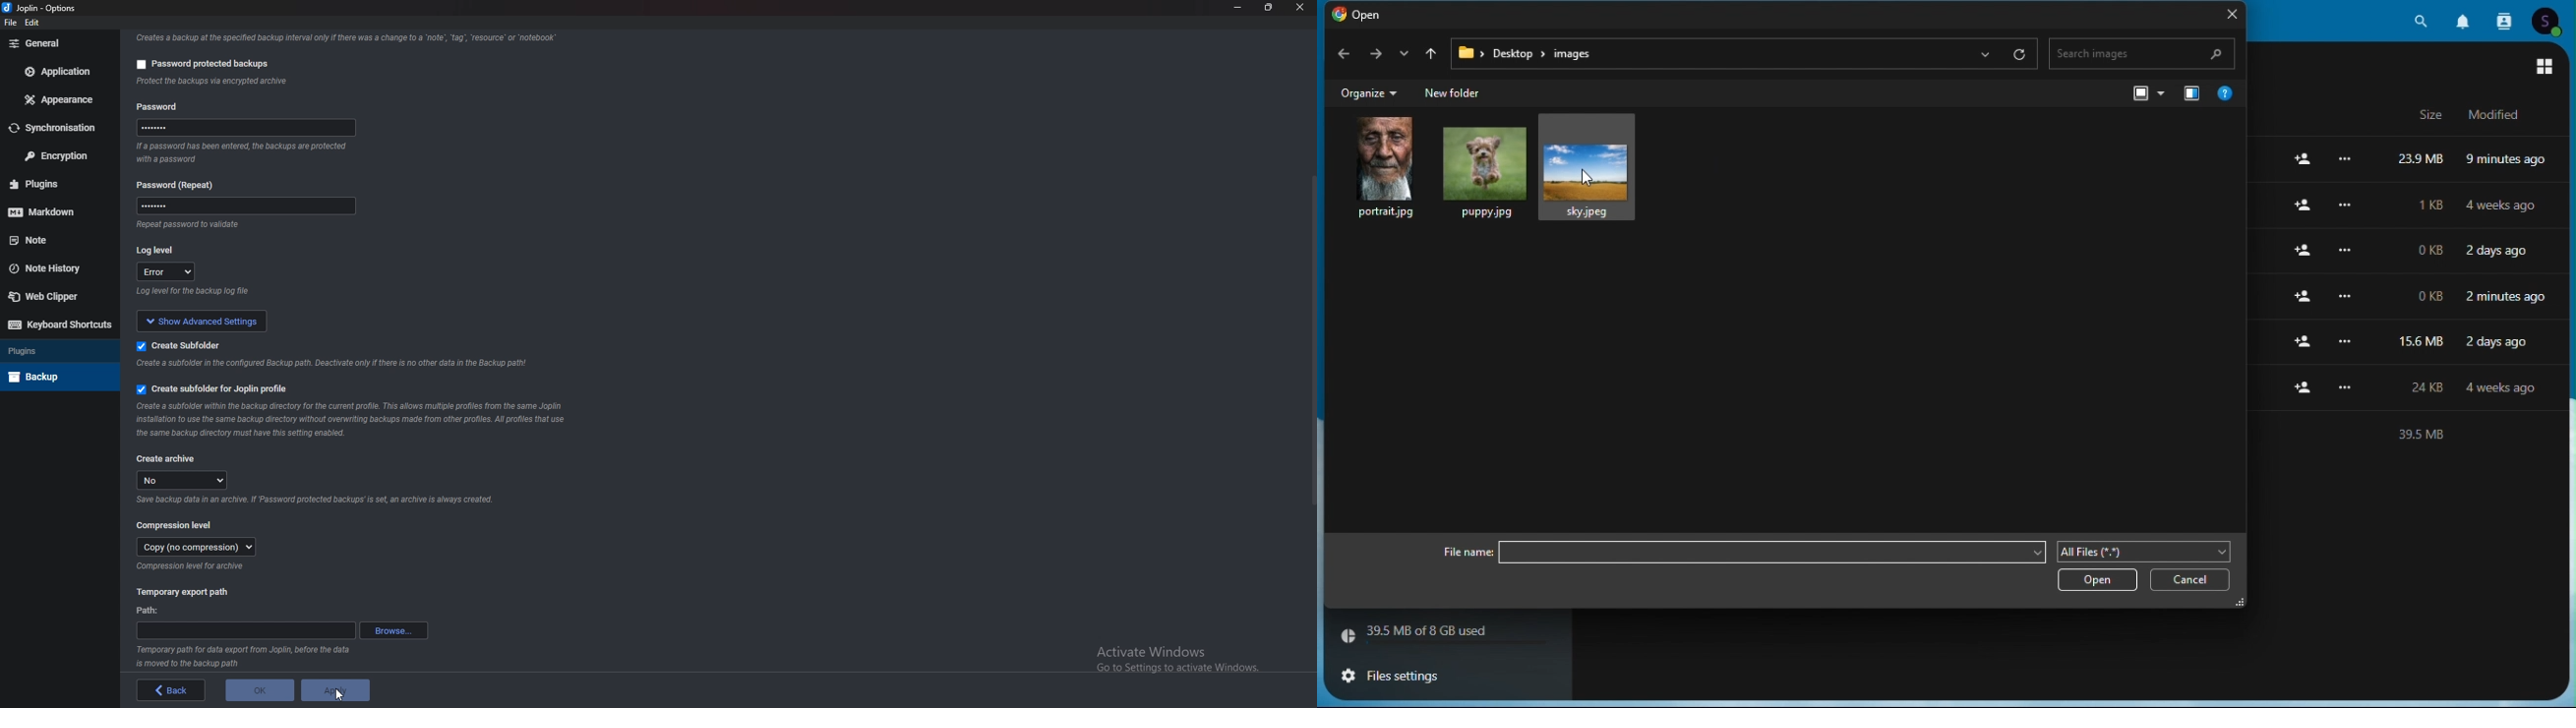  I want to click on info, so click(217, 226).